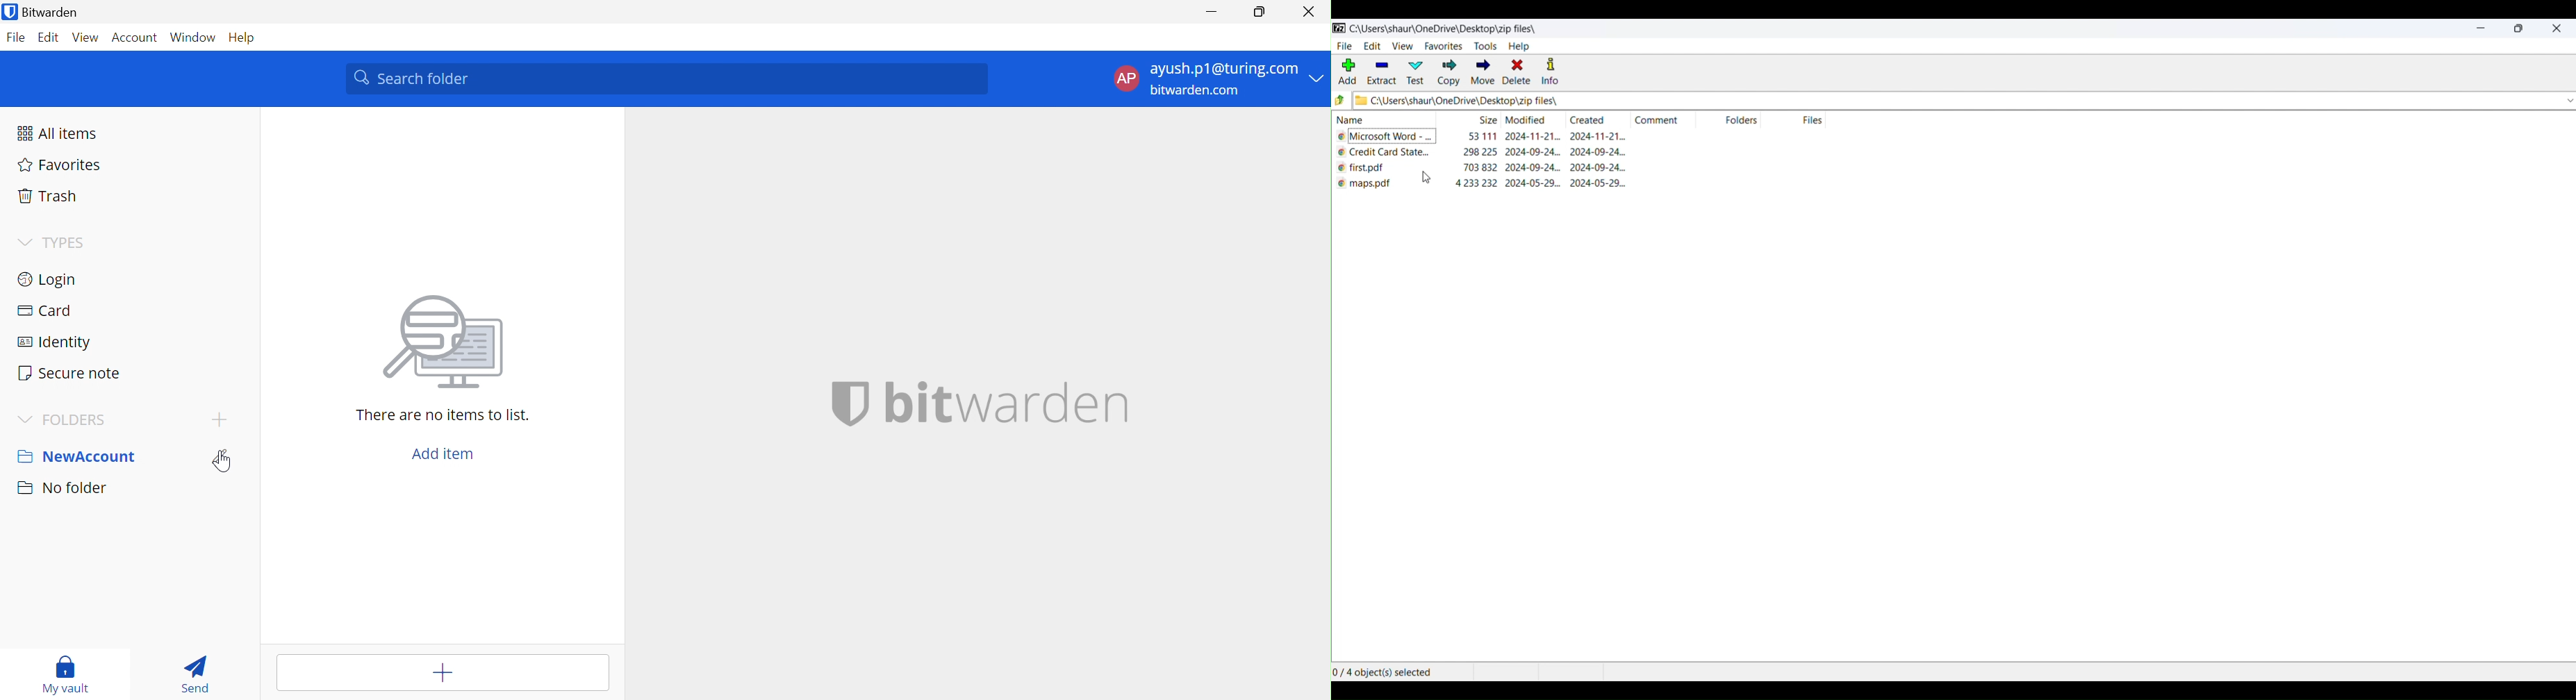 This screenshot has width=2576, height=700. What do you see at coordinates (225, 456) in the screenshot?
I see `Edit` at bounding box center [225, 456].